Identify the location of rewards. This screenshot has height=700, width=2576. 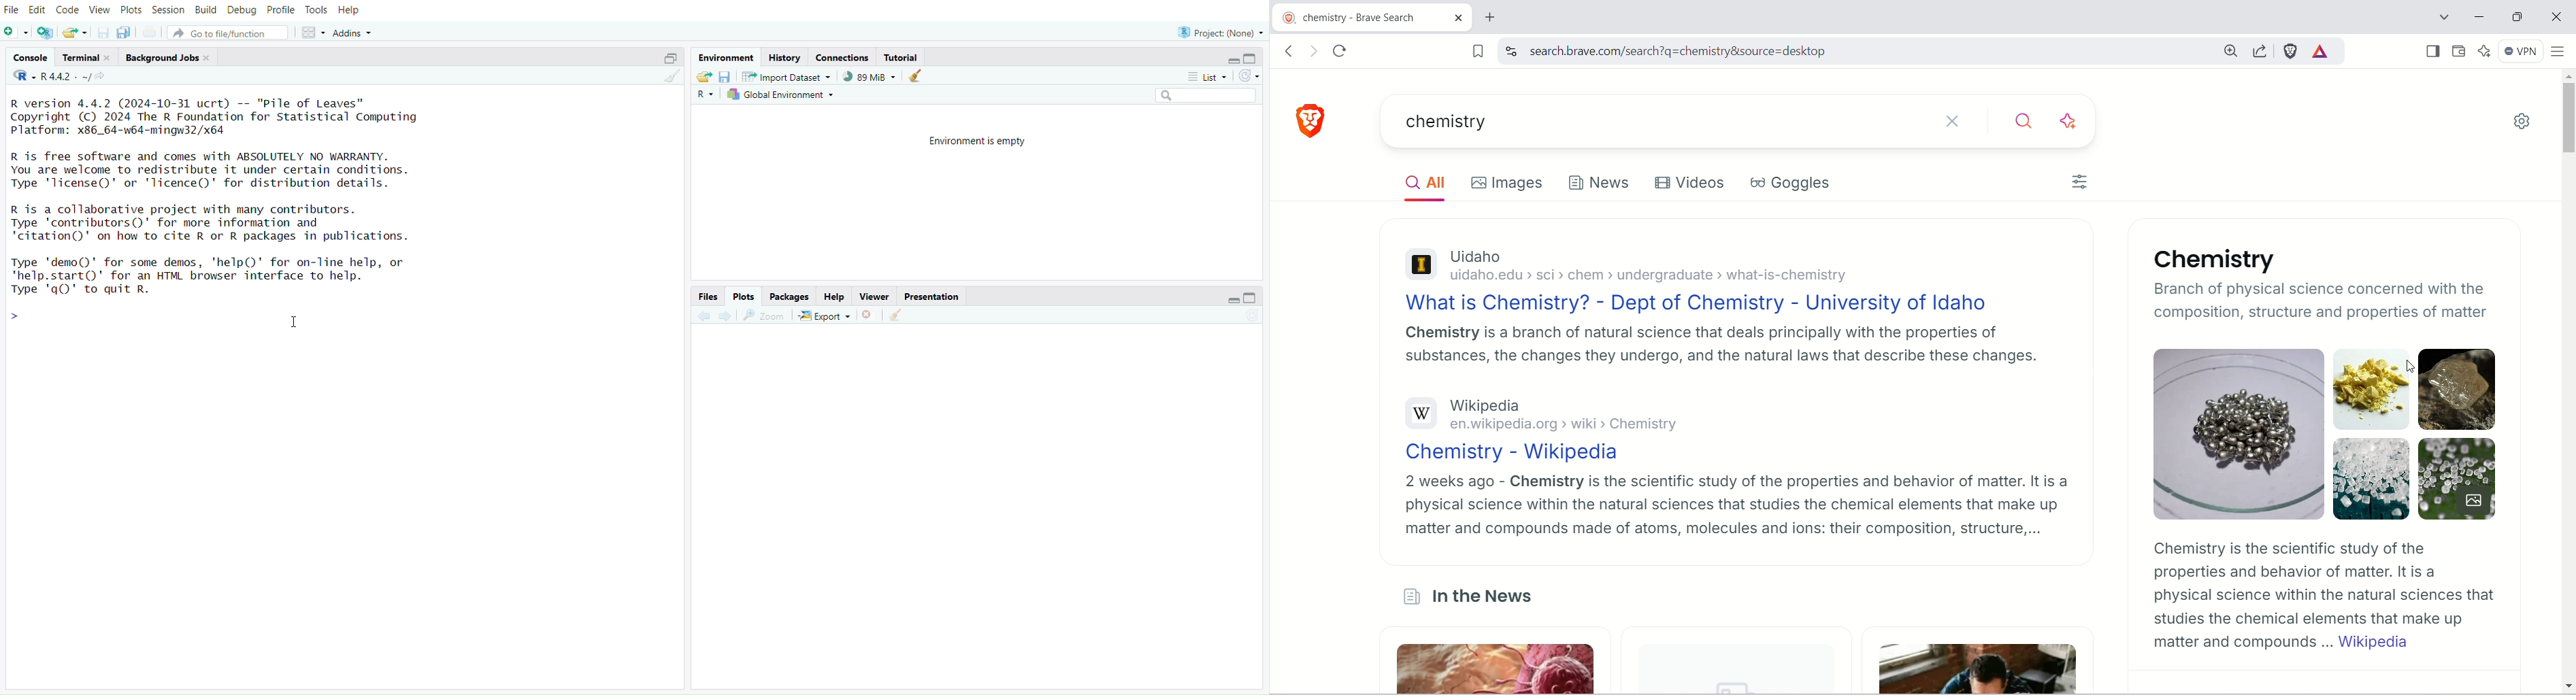
(2319, 51).